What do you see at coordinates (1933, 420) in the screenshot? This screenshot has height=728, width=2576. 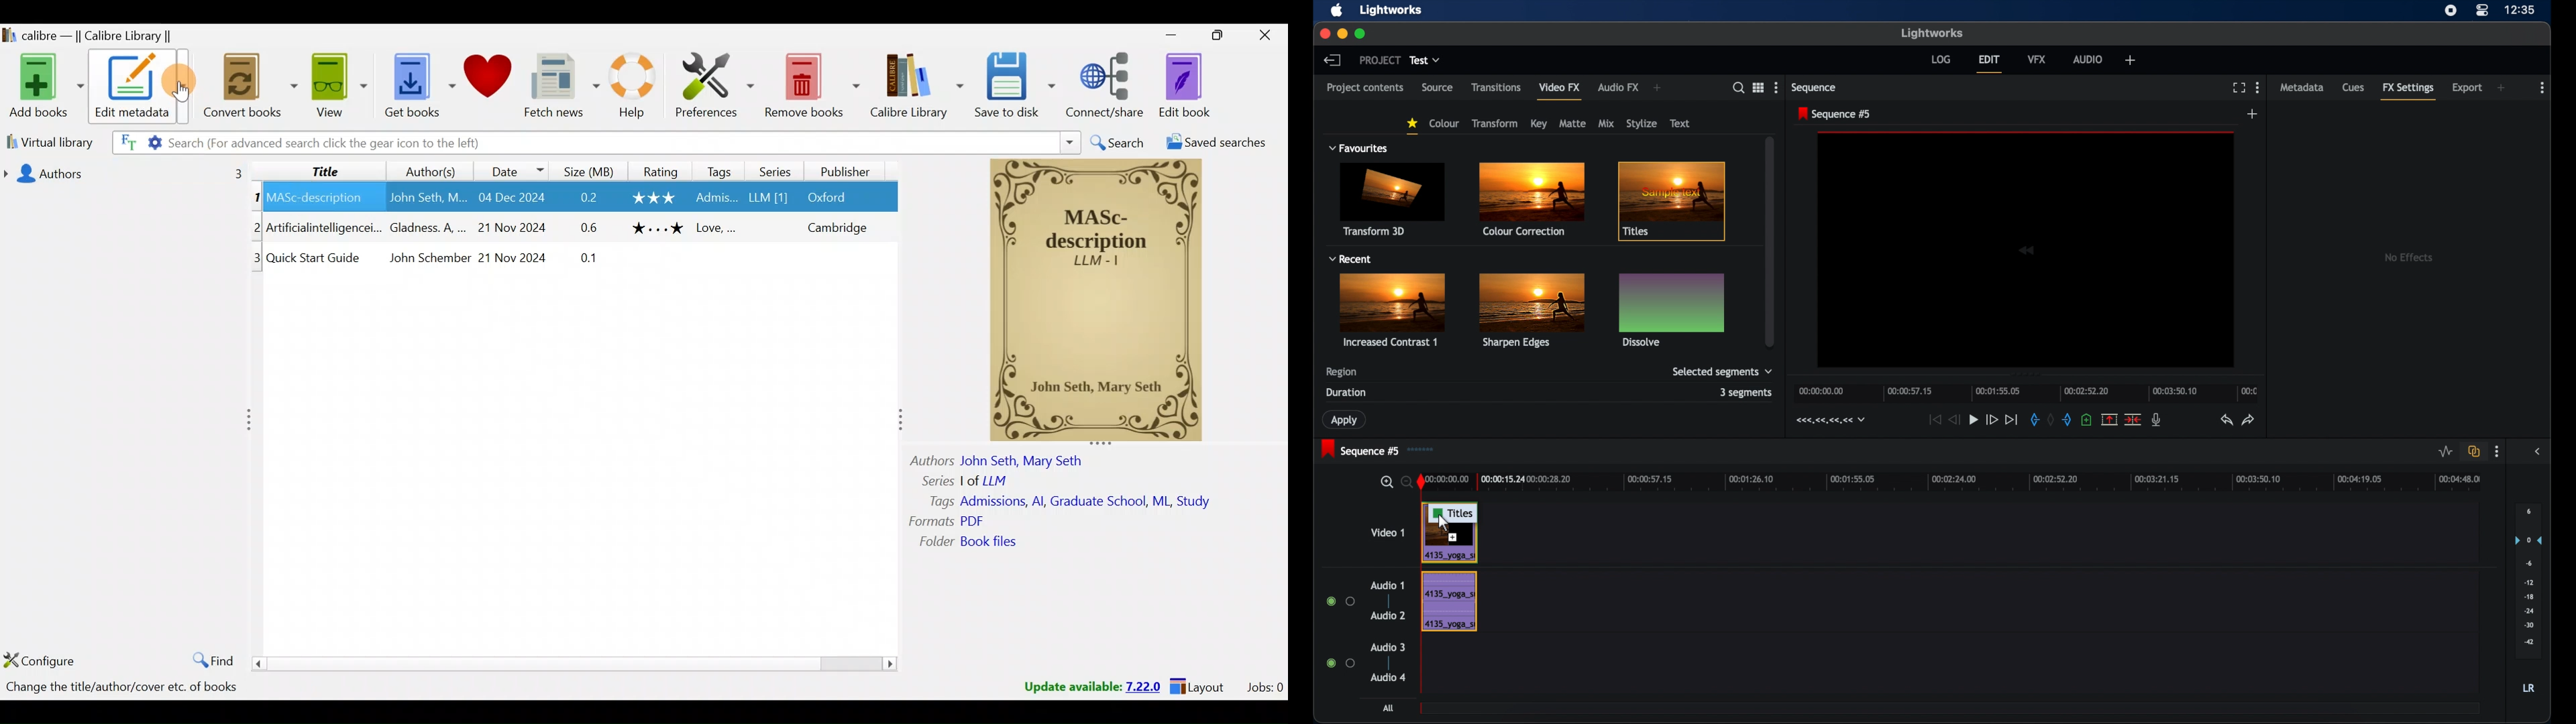 I see `jump to start` at bounding box center [1933, 420].